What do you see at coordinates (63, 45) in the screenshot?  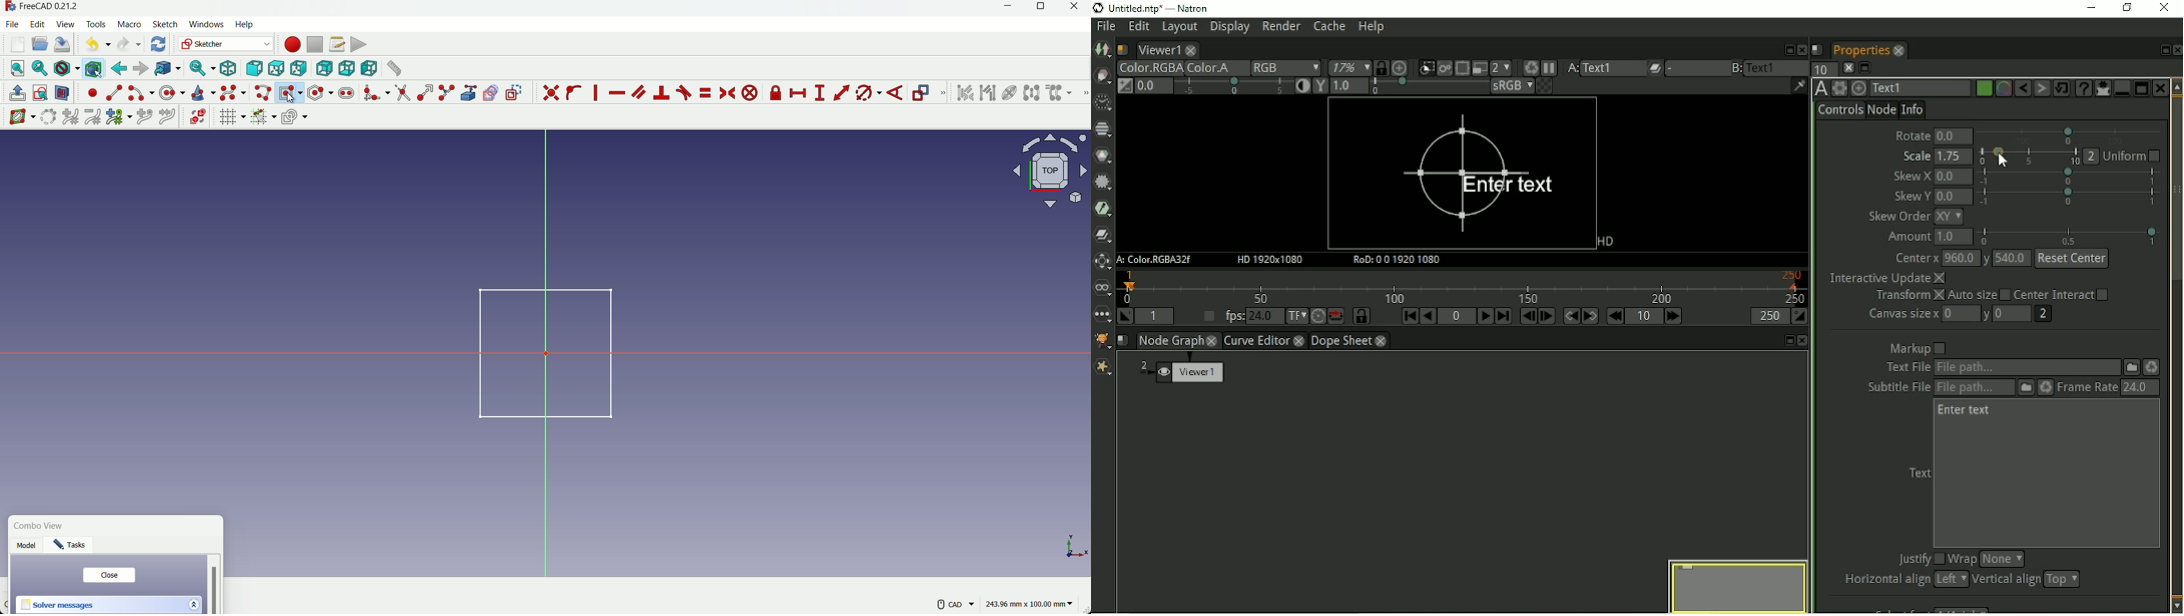 I see `save file` at bounding box center [63, 45].